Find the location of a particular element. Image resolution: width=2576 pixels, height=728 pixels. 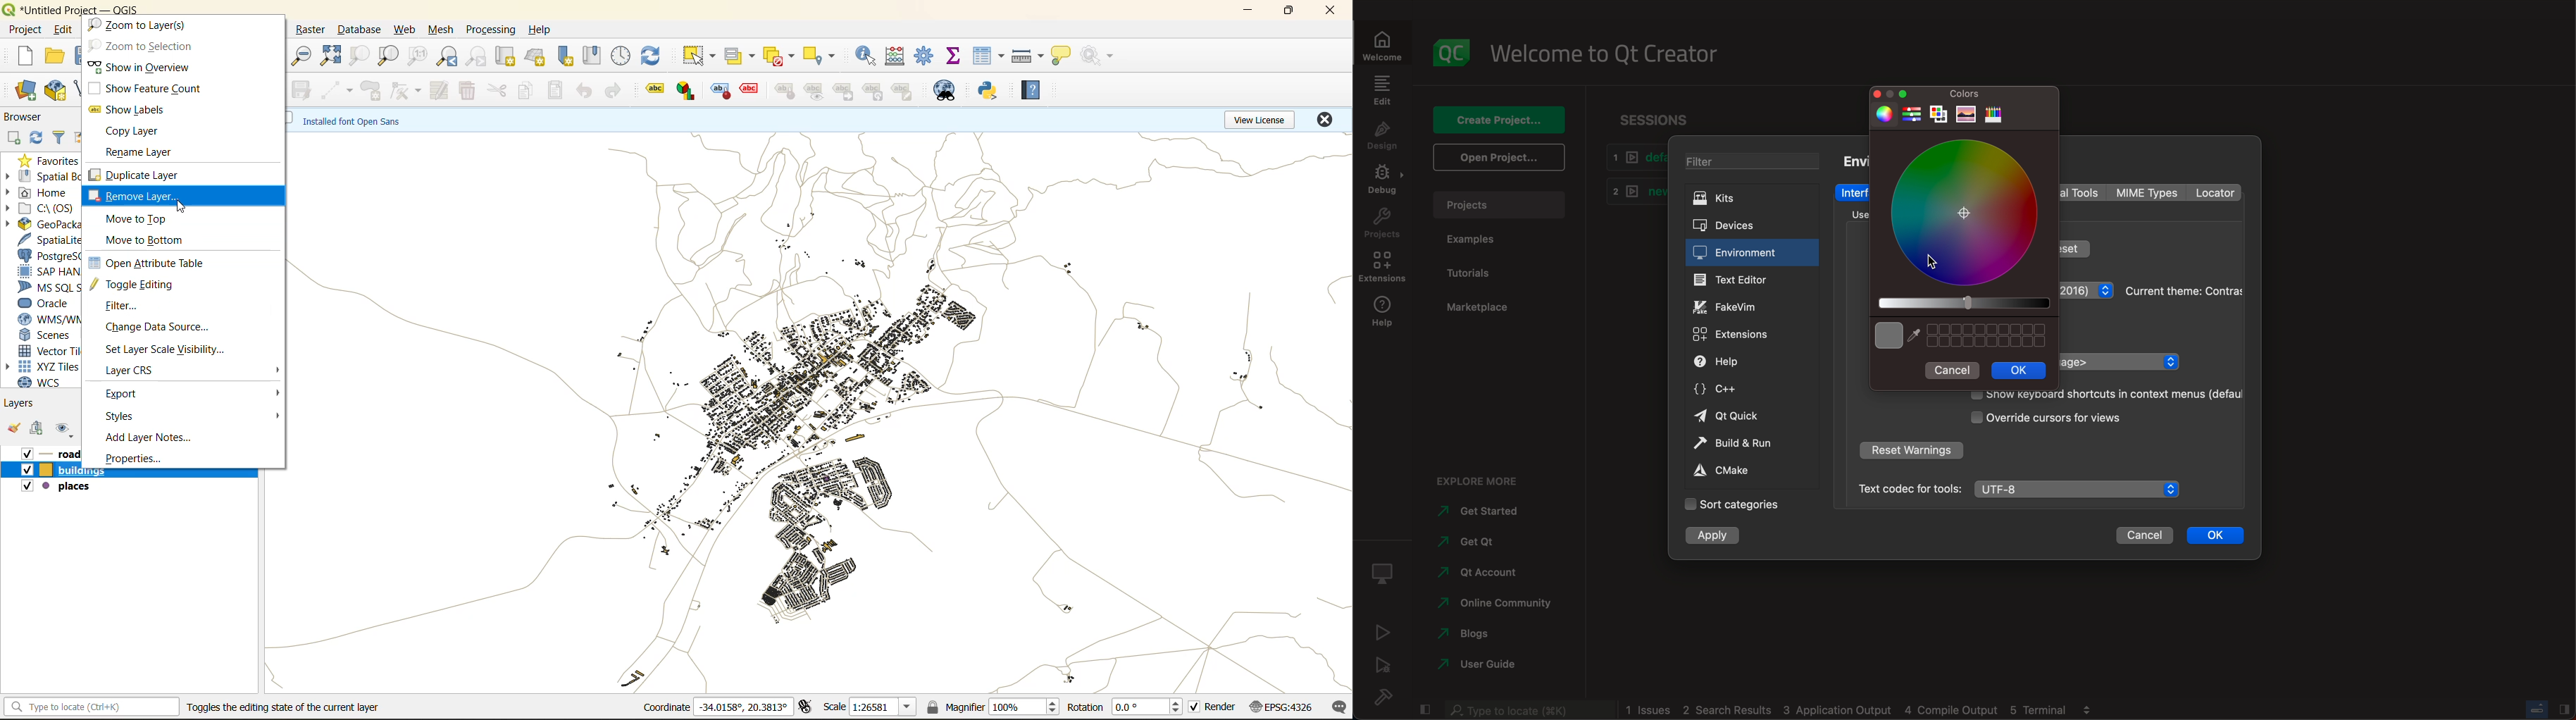

close is located at coordinates (1872, 93).